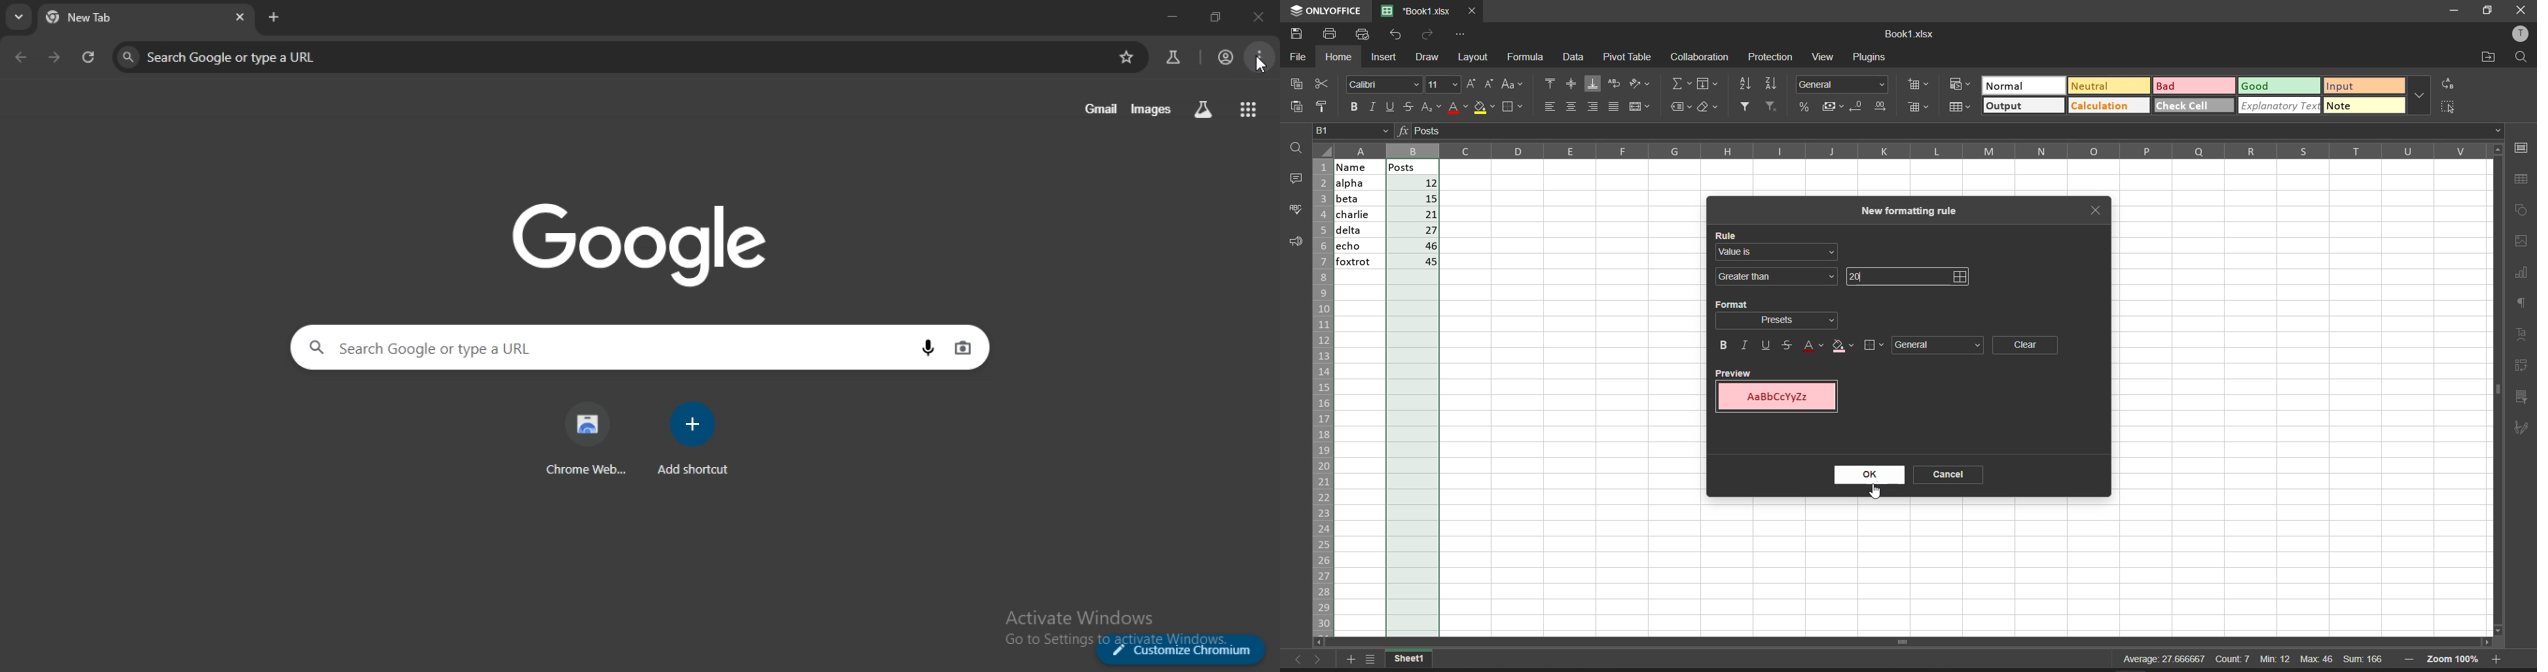 This screenshot has height=672, width=2548. What do you see at coordinates (1594, 107) in the screenshot?
I see `align right` at bounding box center [1594, 107].